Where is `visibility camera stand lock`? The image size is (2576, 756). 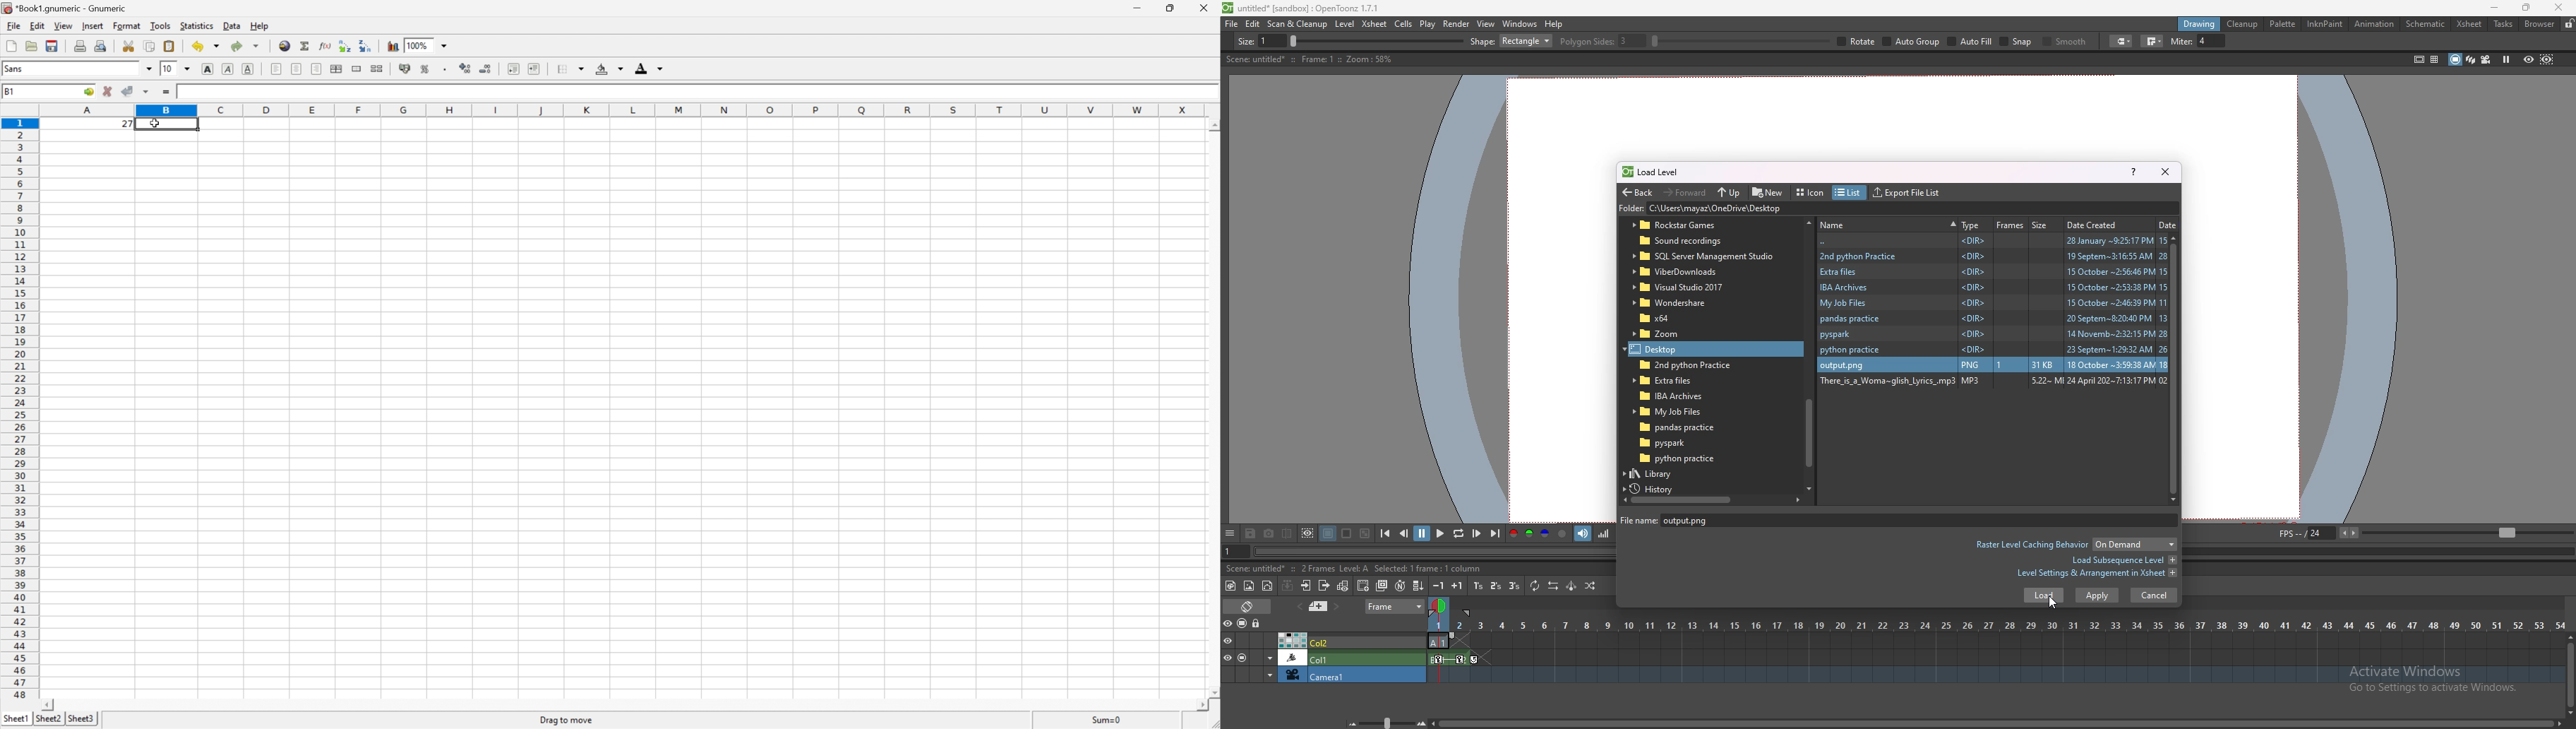
visibility camera stand lock is located at coordinates (1244, 623).